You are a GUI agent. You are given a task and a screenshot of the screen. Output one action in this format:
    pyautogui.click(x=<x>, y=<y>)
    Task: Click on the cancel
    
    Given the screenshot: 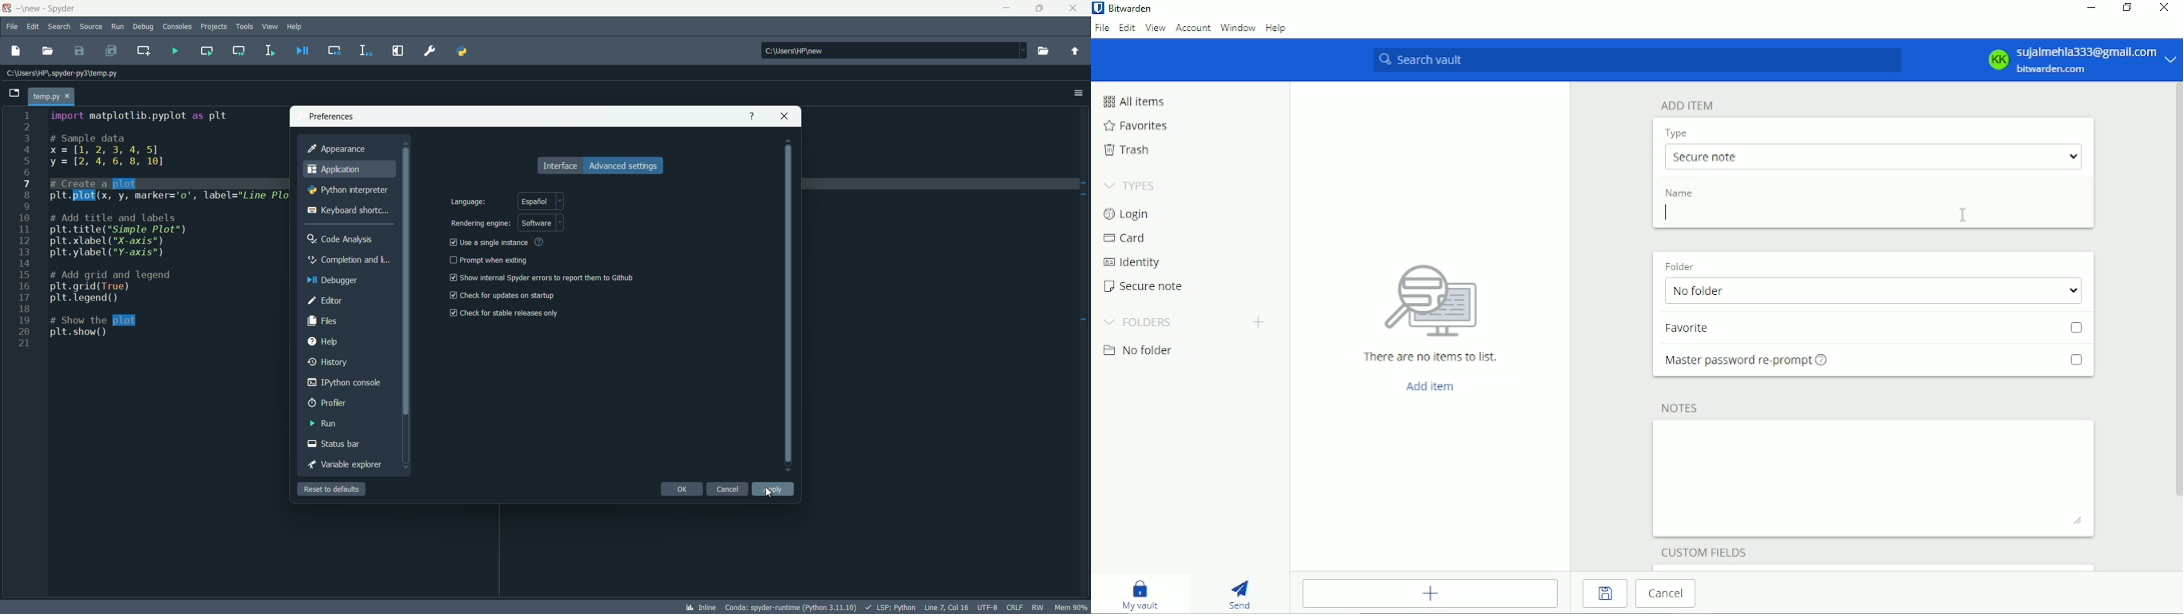 What is the action you would take?
    pyautogui.click(x=728, y=489)
    